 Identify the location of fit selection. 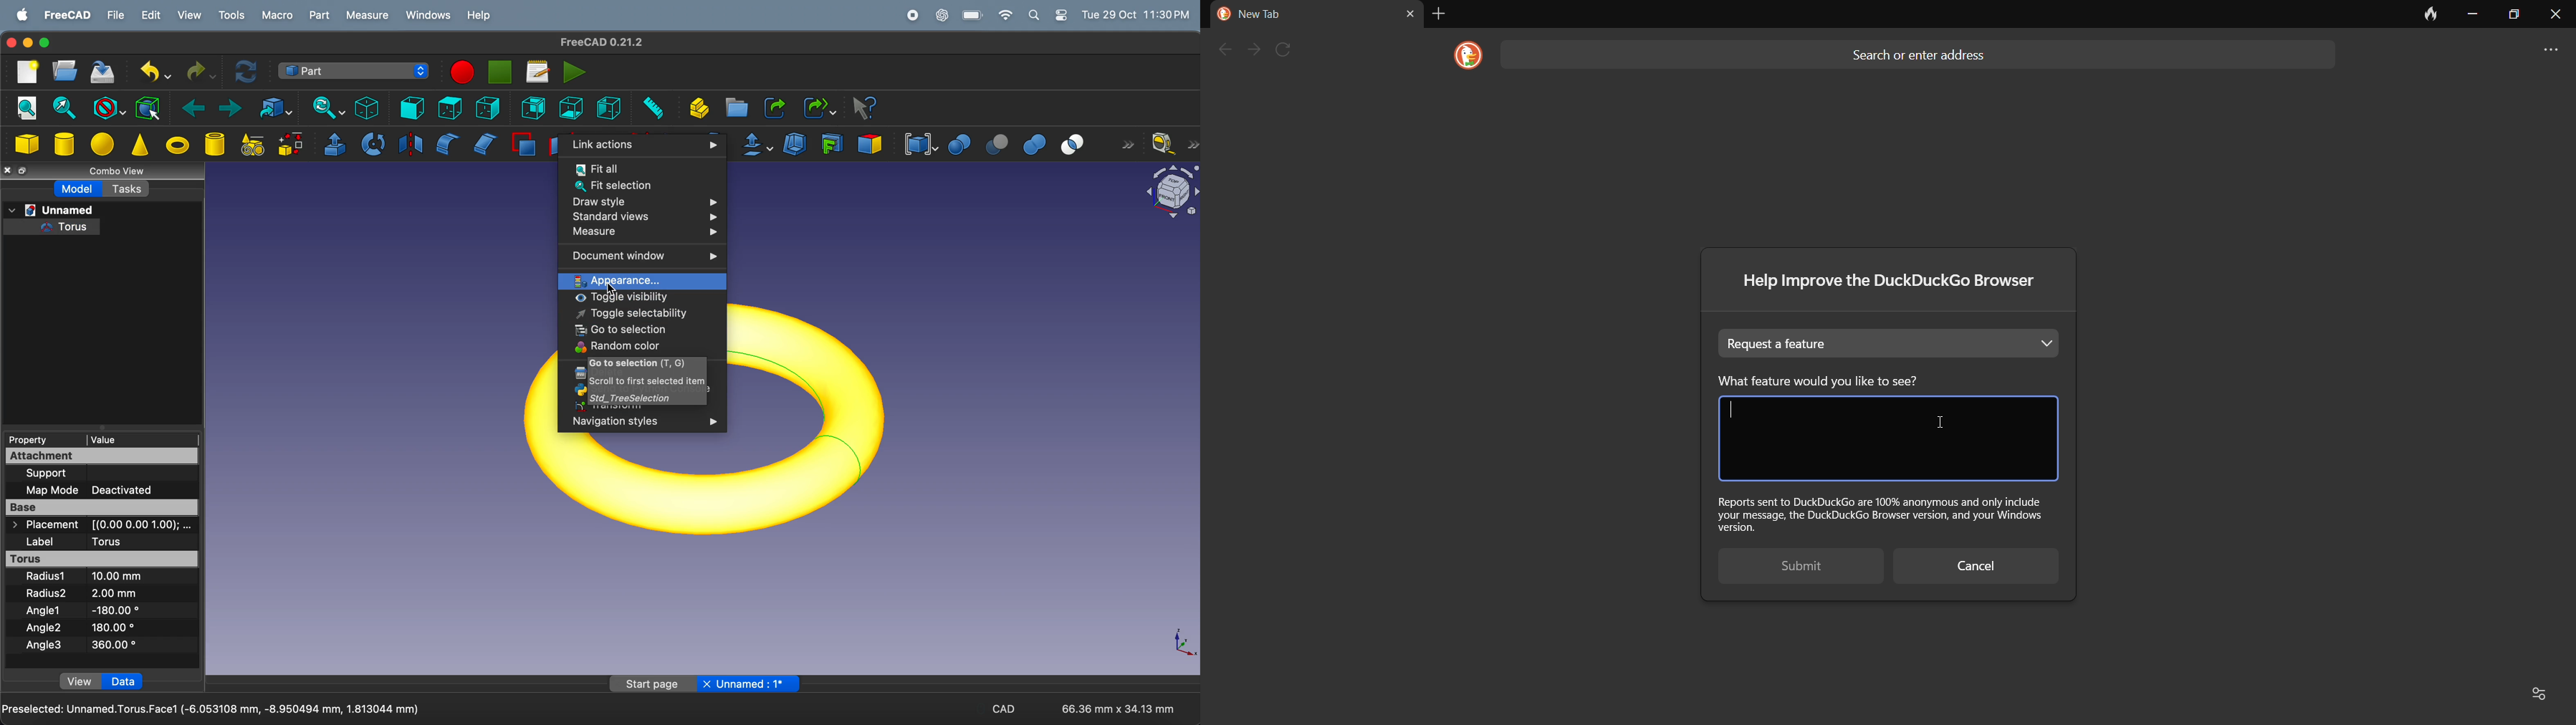
(622, 186).